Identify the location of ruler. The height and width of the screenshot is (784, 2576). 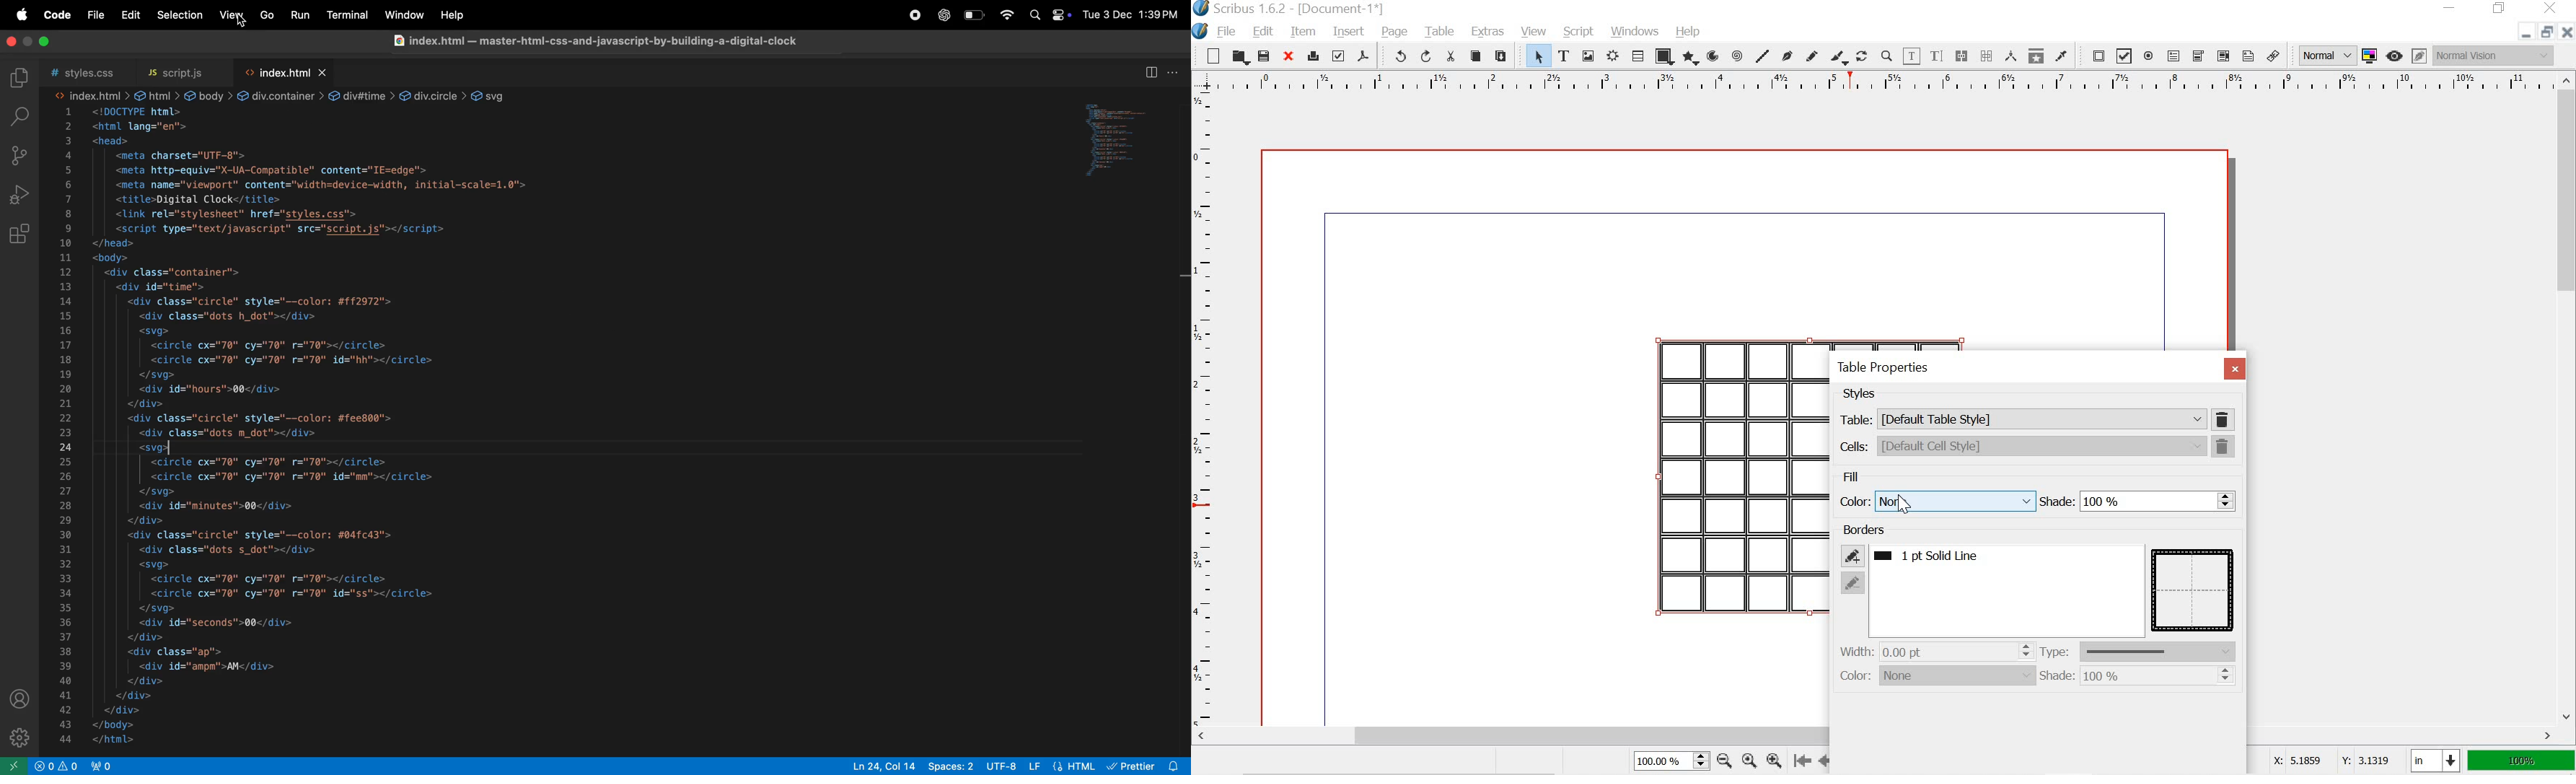
(1873, 82).